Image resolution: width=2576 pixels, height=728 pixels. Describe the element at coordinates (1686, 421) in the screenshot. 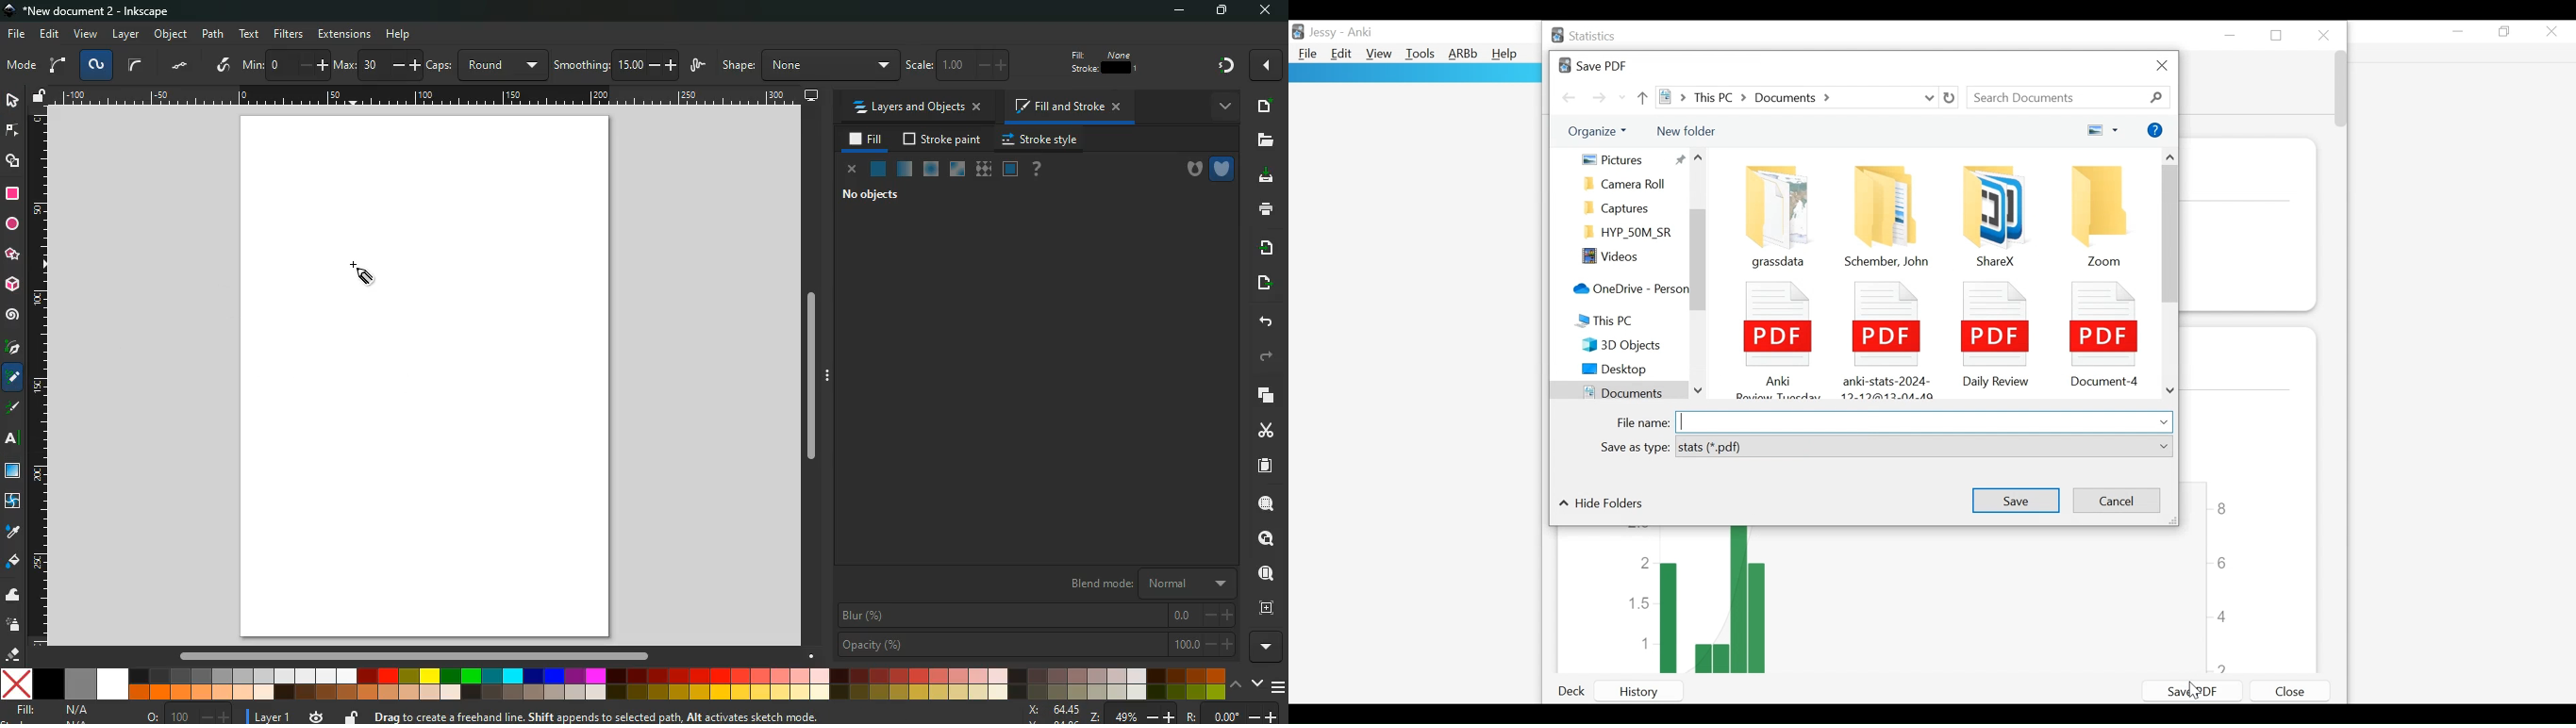

I see `typing cursor` at that location.